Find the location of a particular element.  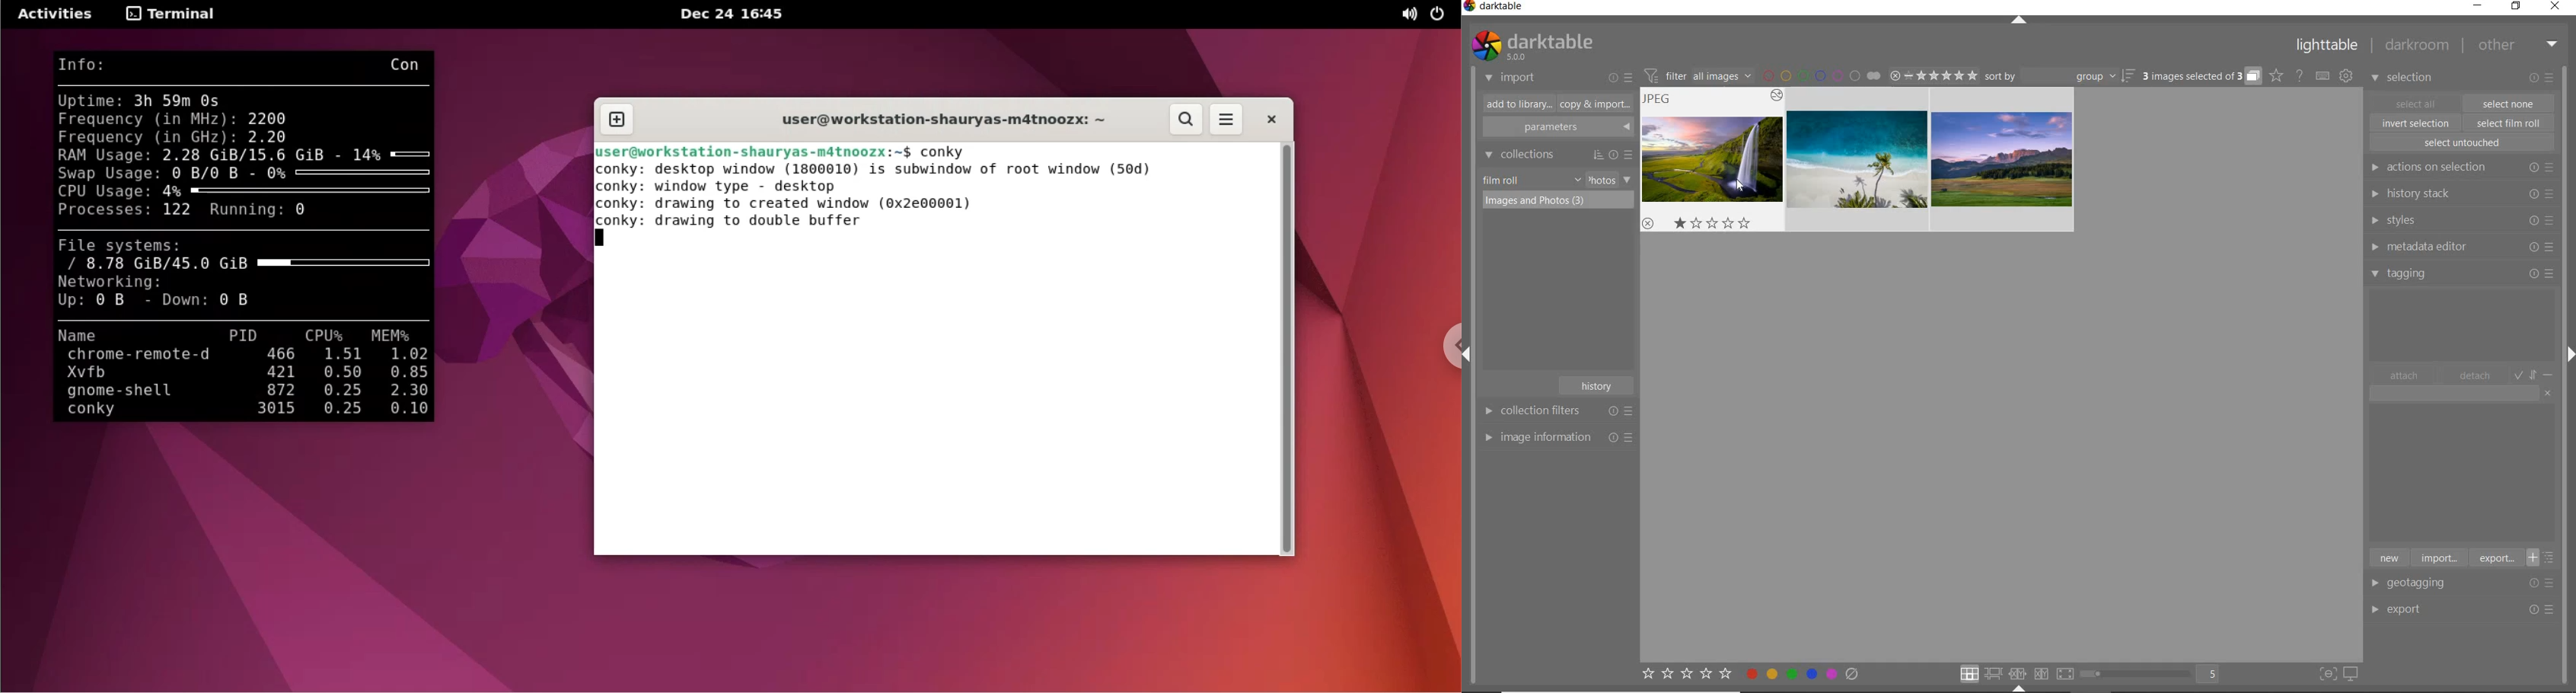

help online is located at coordinates (2300, 75).